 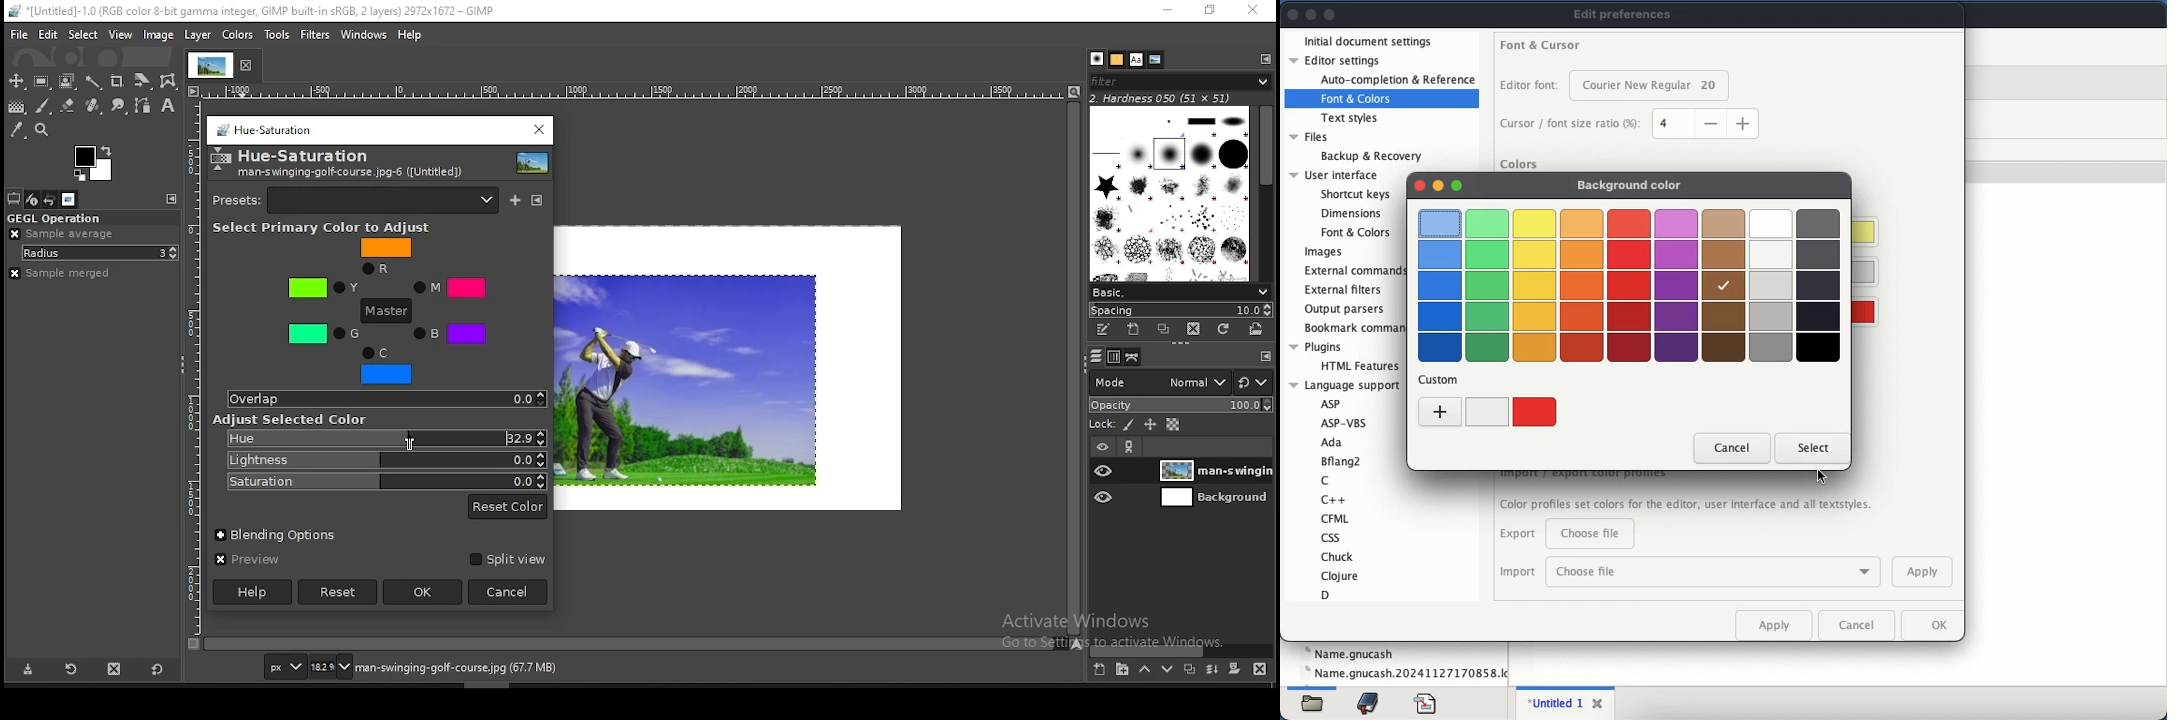 I want to click on C, so click(x=386, y=366).